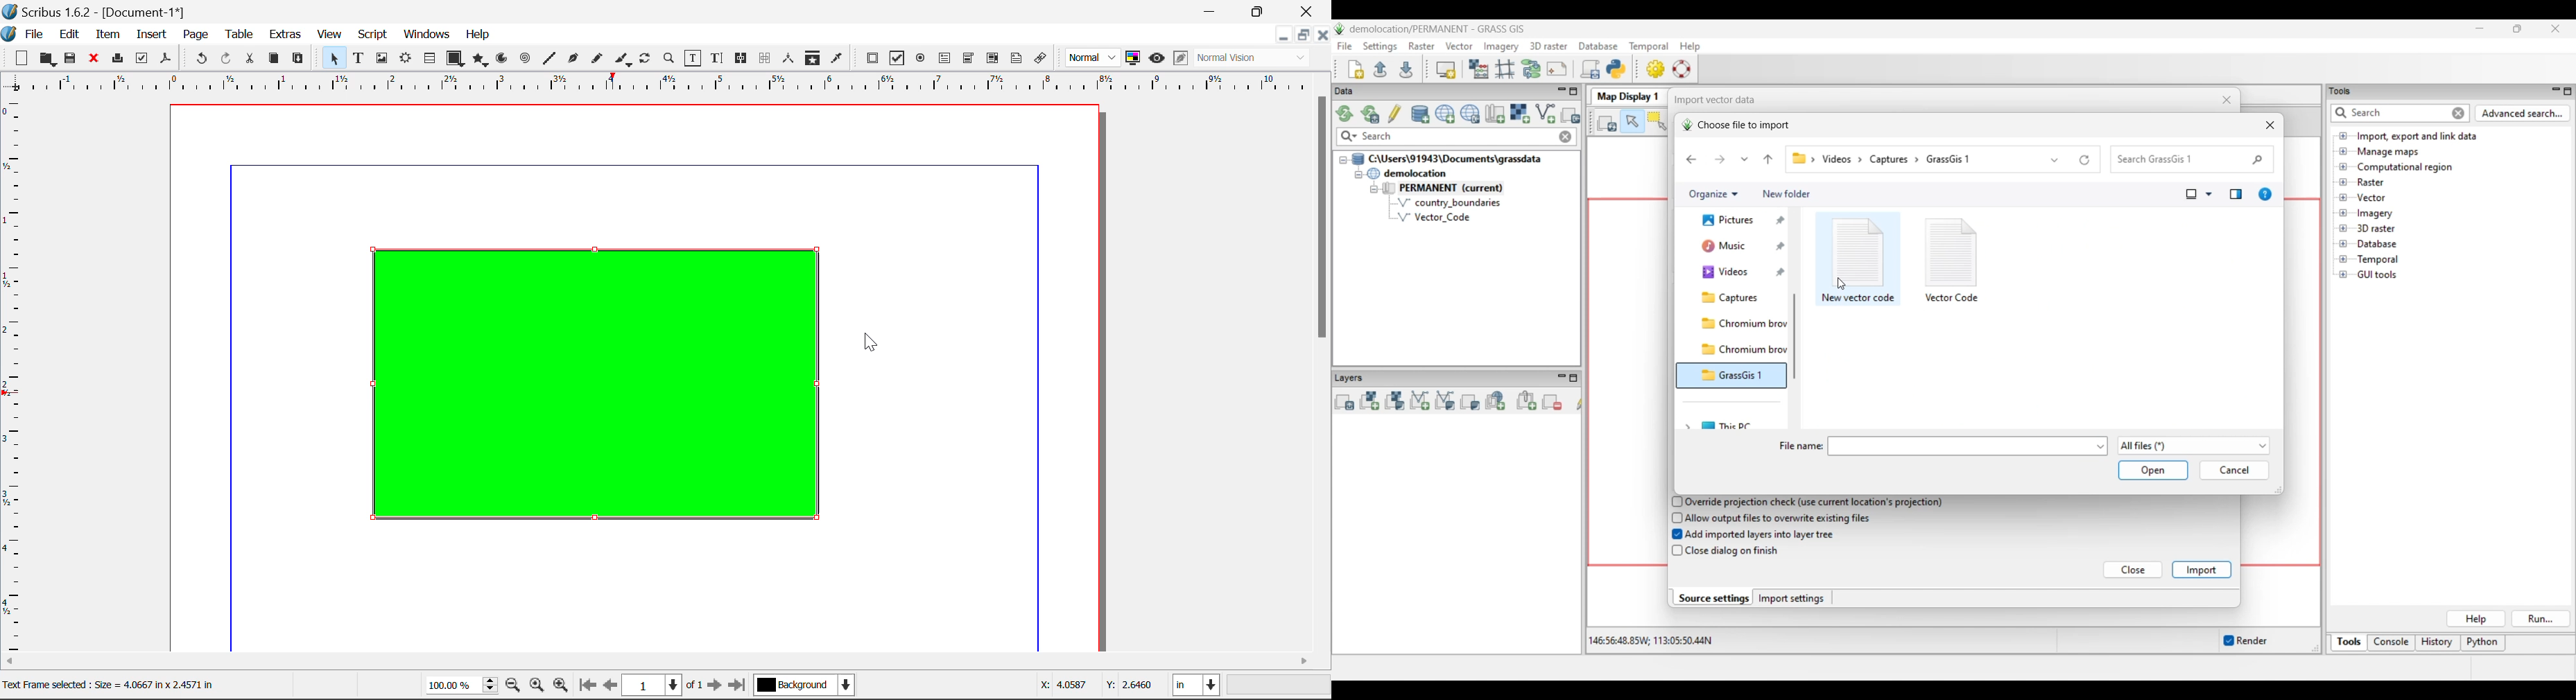  Describe the element at coordinates (1157, 58) in the screenshot. I see `Preview Mode` at that location.